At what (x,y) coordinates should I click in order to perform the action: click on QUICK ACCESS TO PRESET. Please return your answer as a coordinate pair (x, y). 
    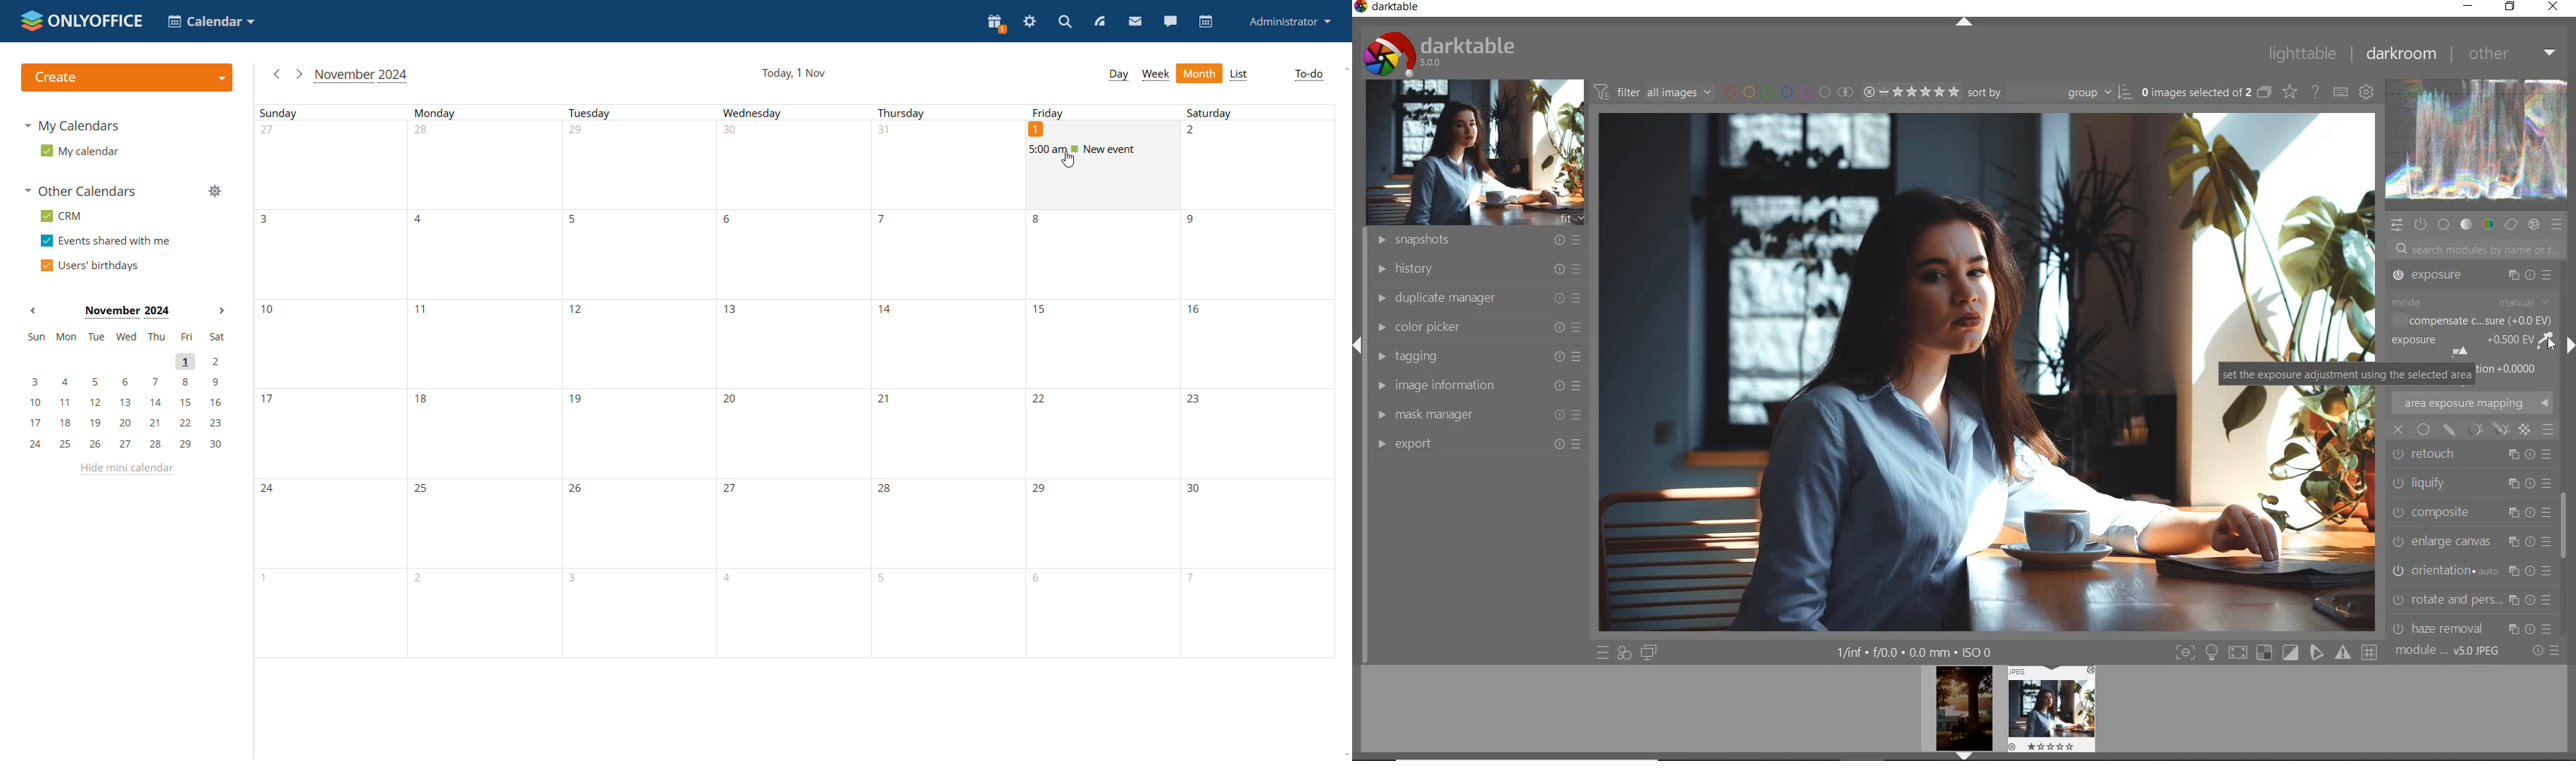
    Looking at the image, I should click on (1602, 652).